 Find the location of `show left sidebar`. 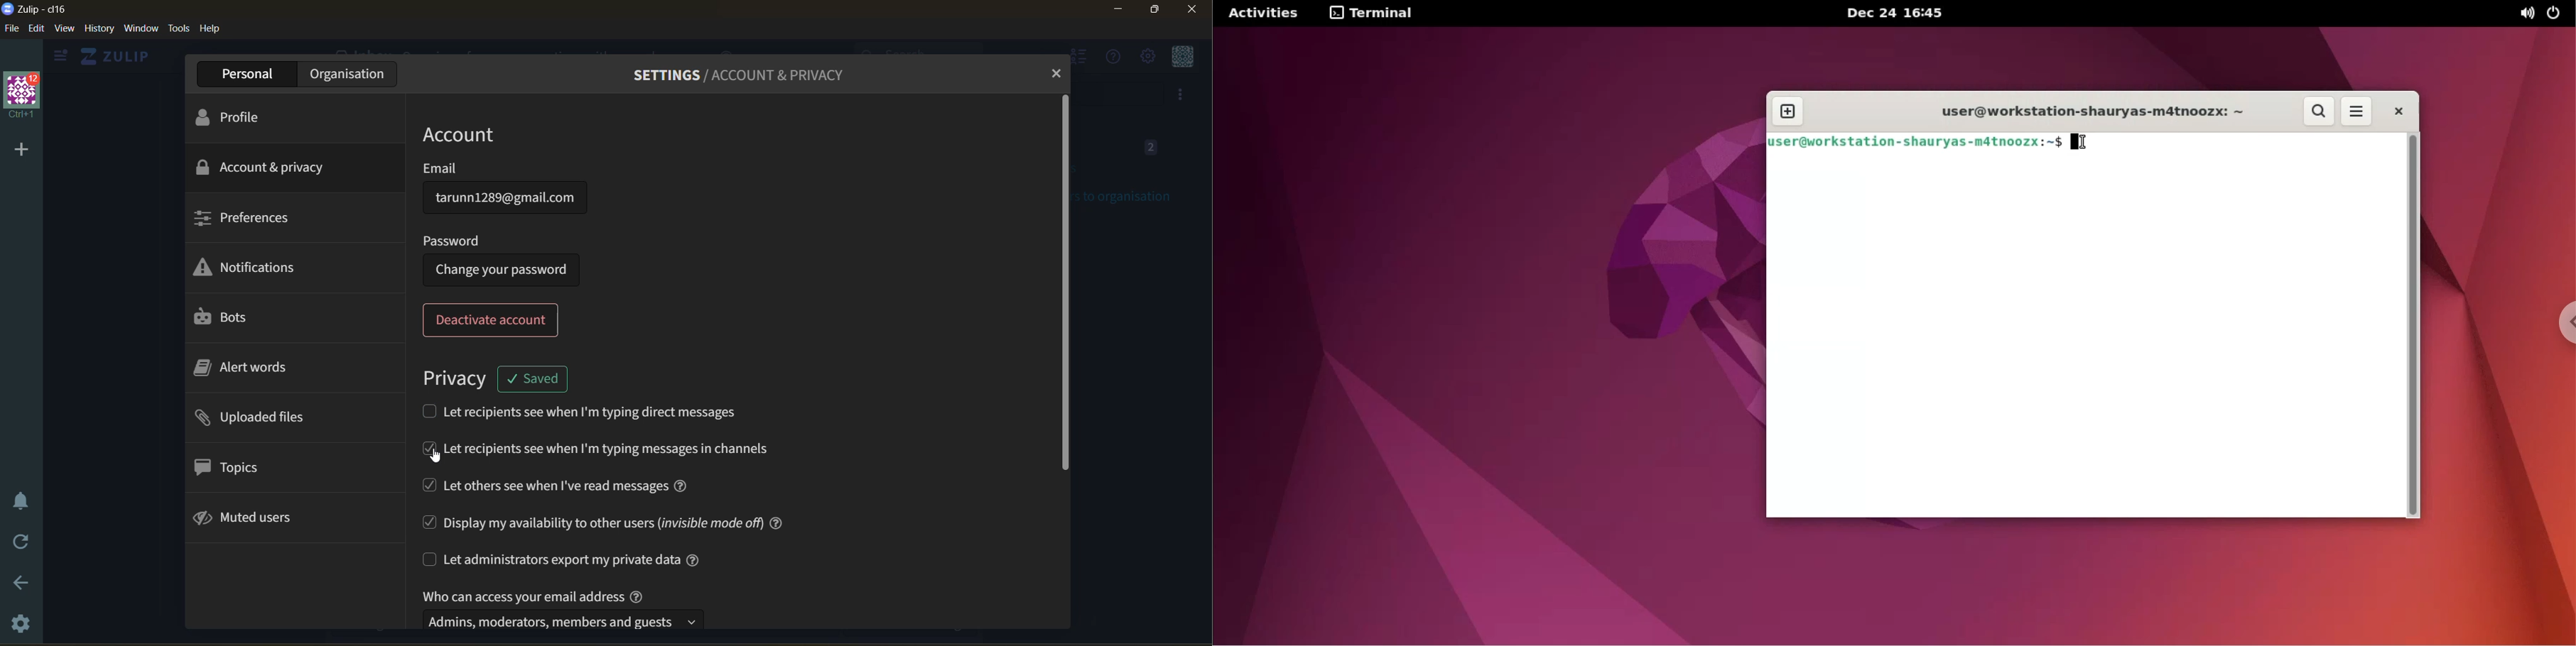

show left sidebar is located at coordinates (58, 56).